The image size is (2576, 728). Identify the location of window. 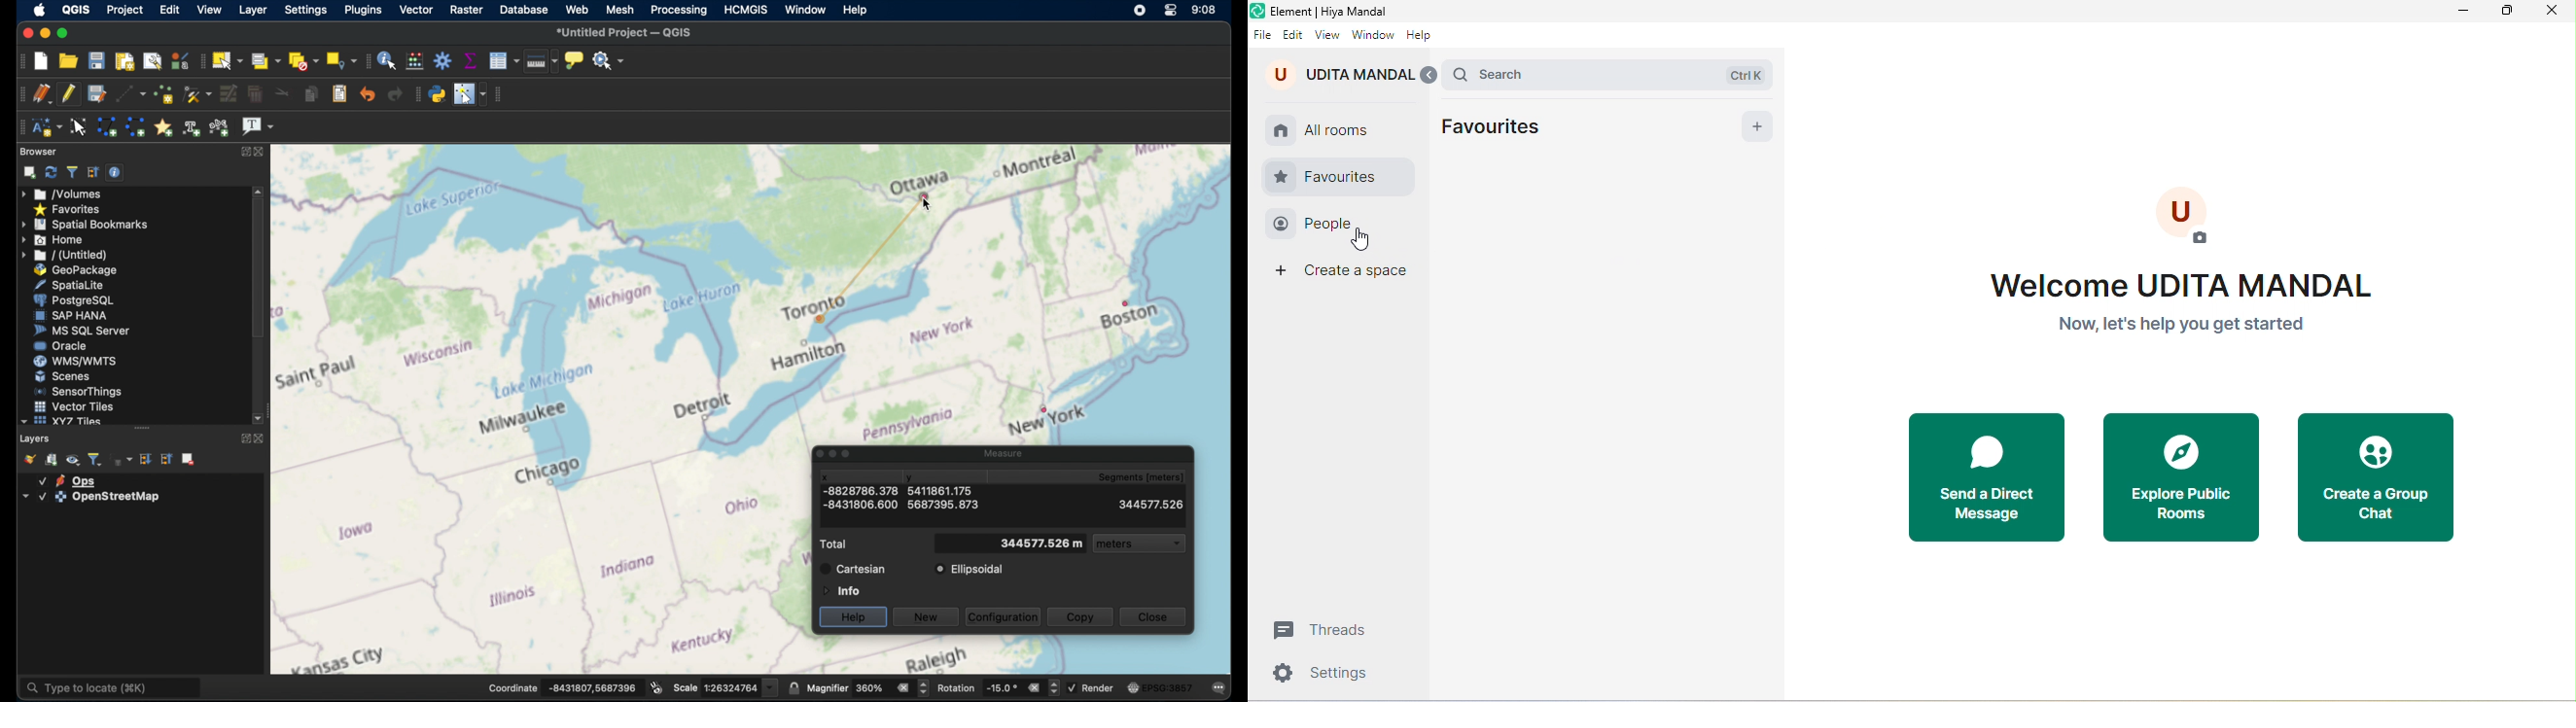
(1373, 33).